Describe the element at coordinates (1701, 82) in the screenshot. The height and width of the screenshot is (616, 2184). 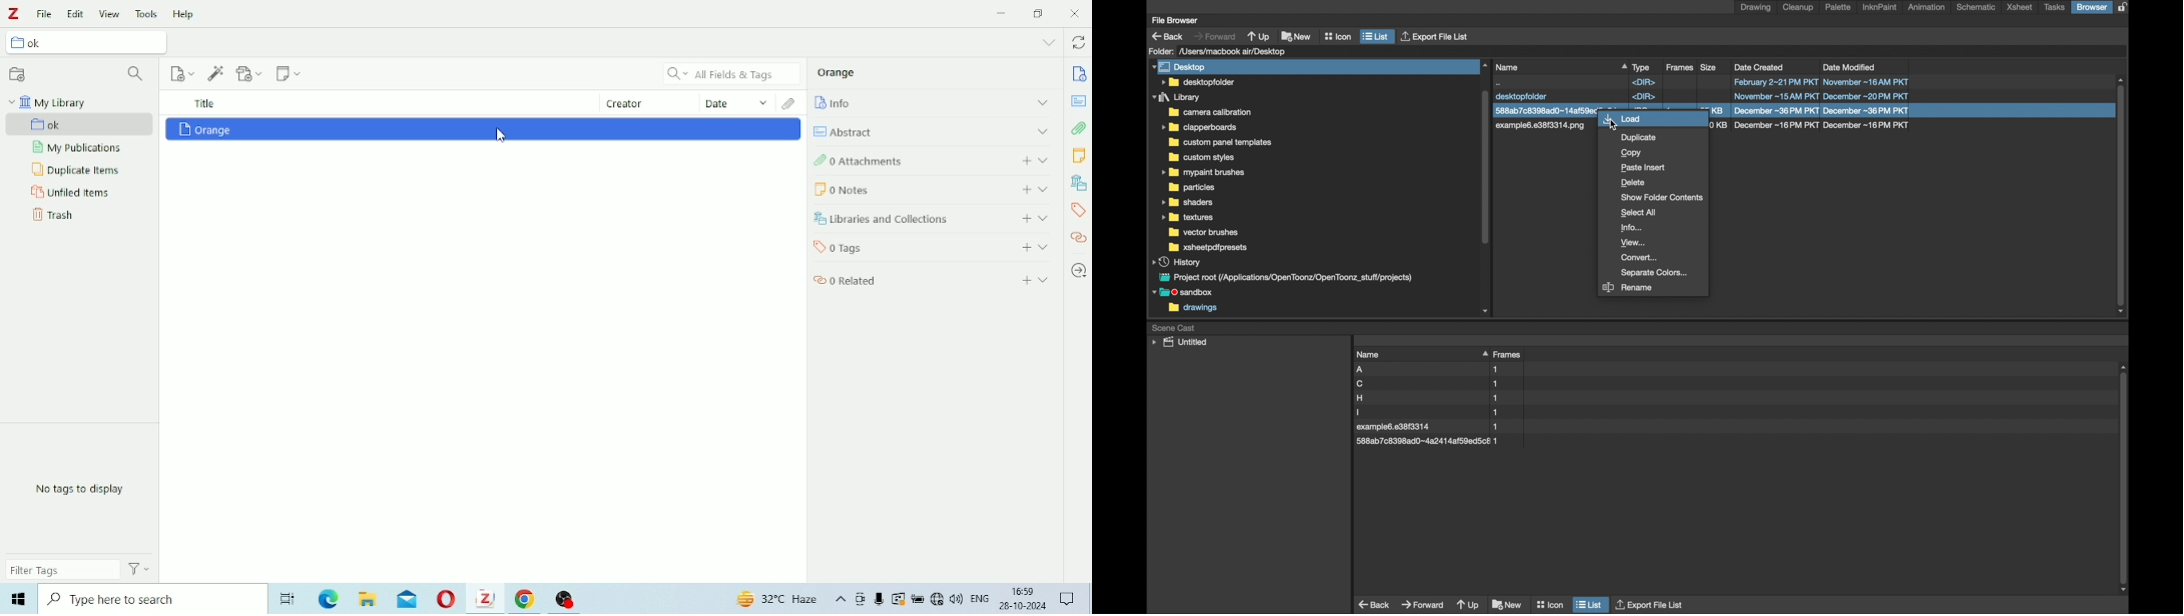
I see `file` at that location.